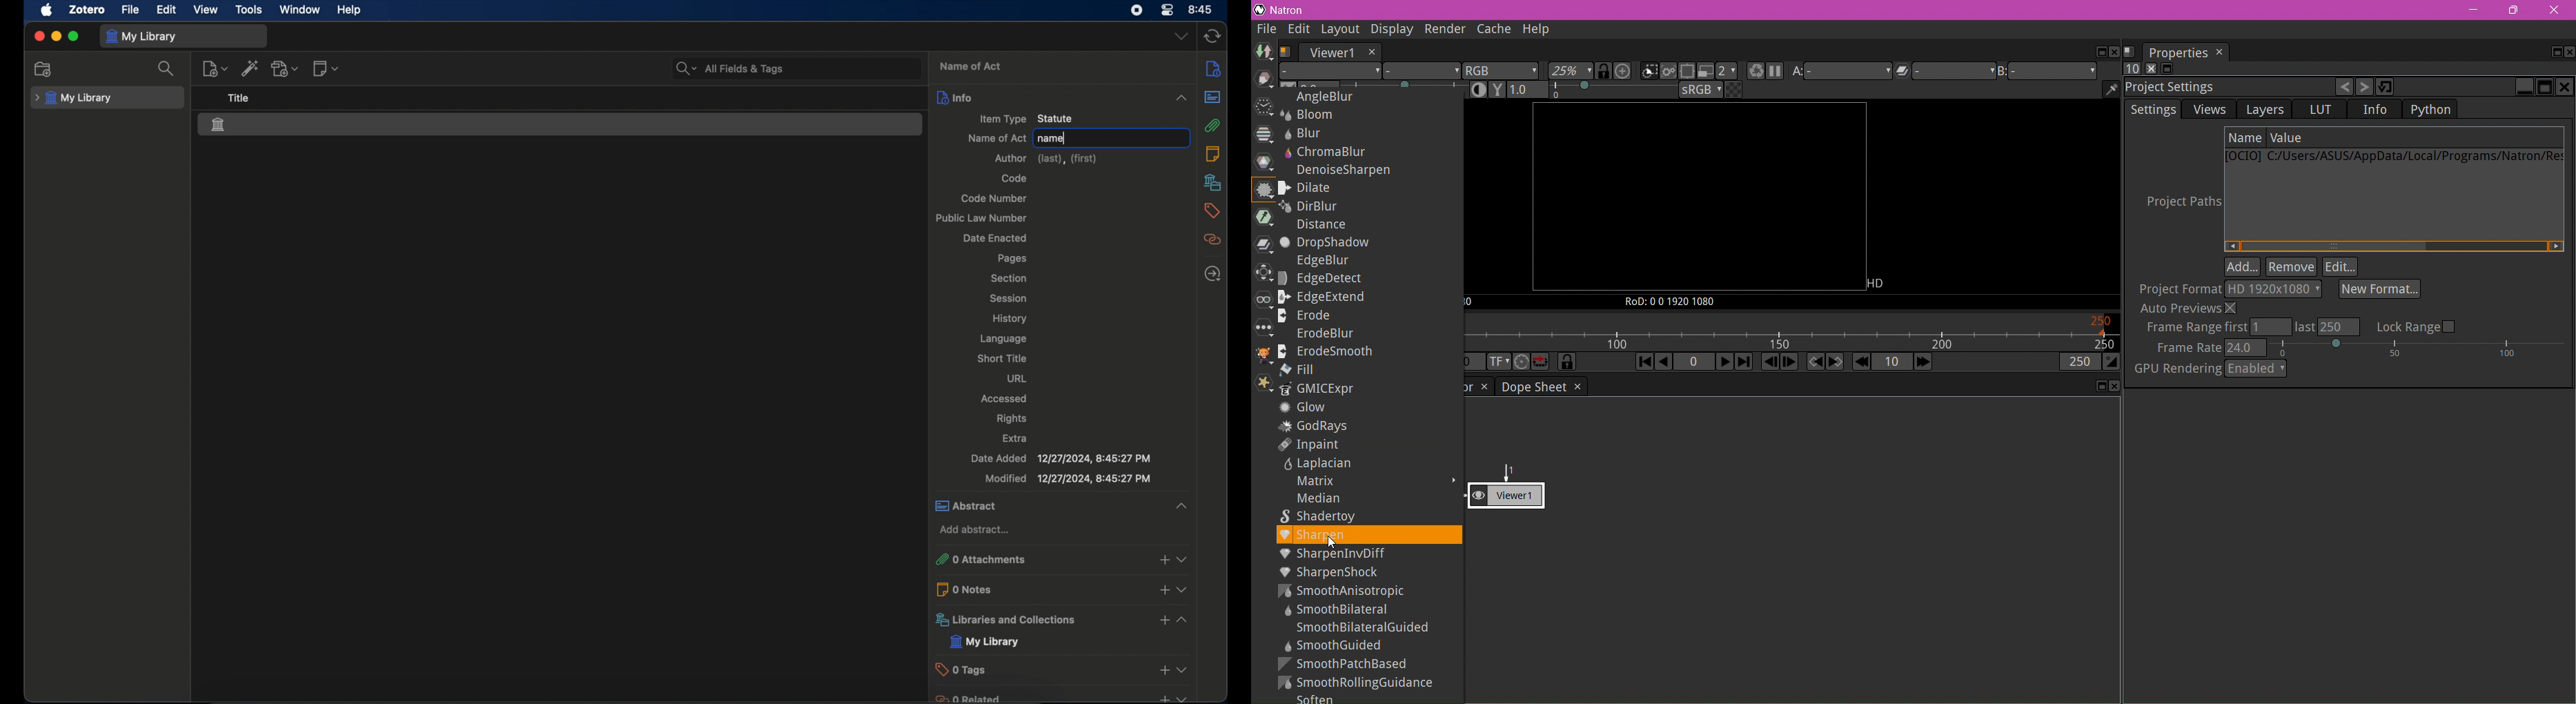  What do you see at coordinates (993, 198) in the screenshot?
I see `code number` at bounding box center [993, 198].